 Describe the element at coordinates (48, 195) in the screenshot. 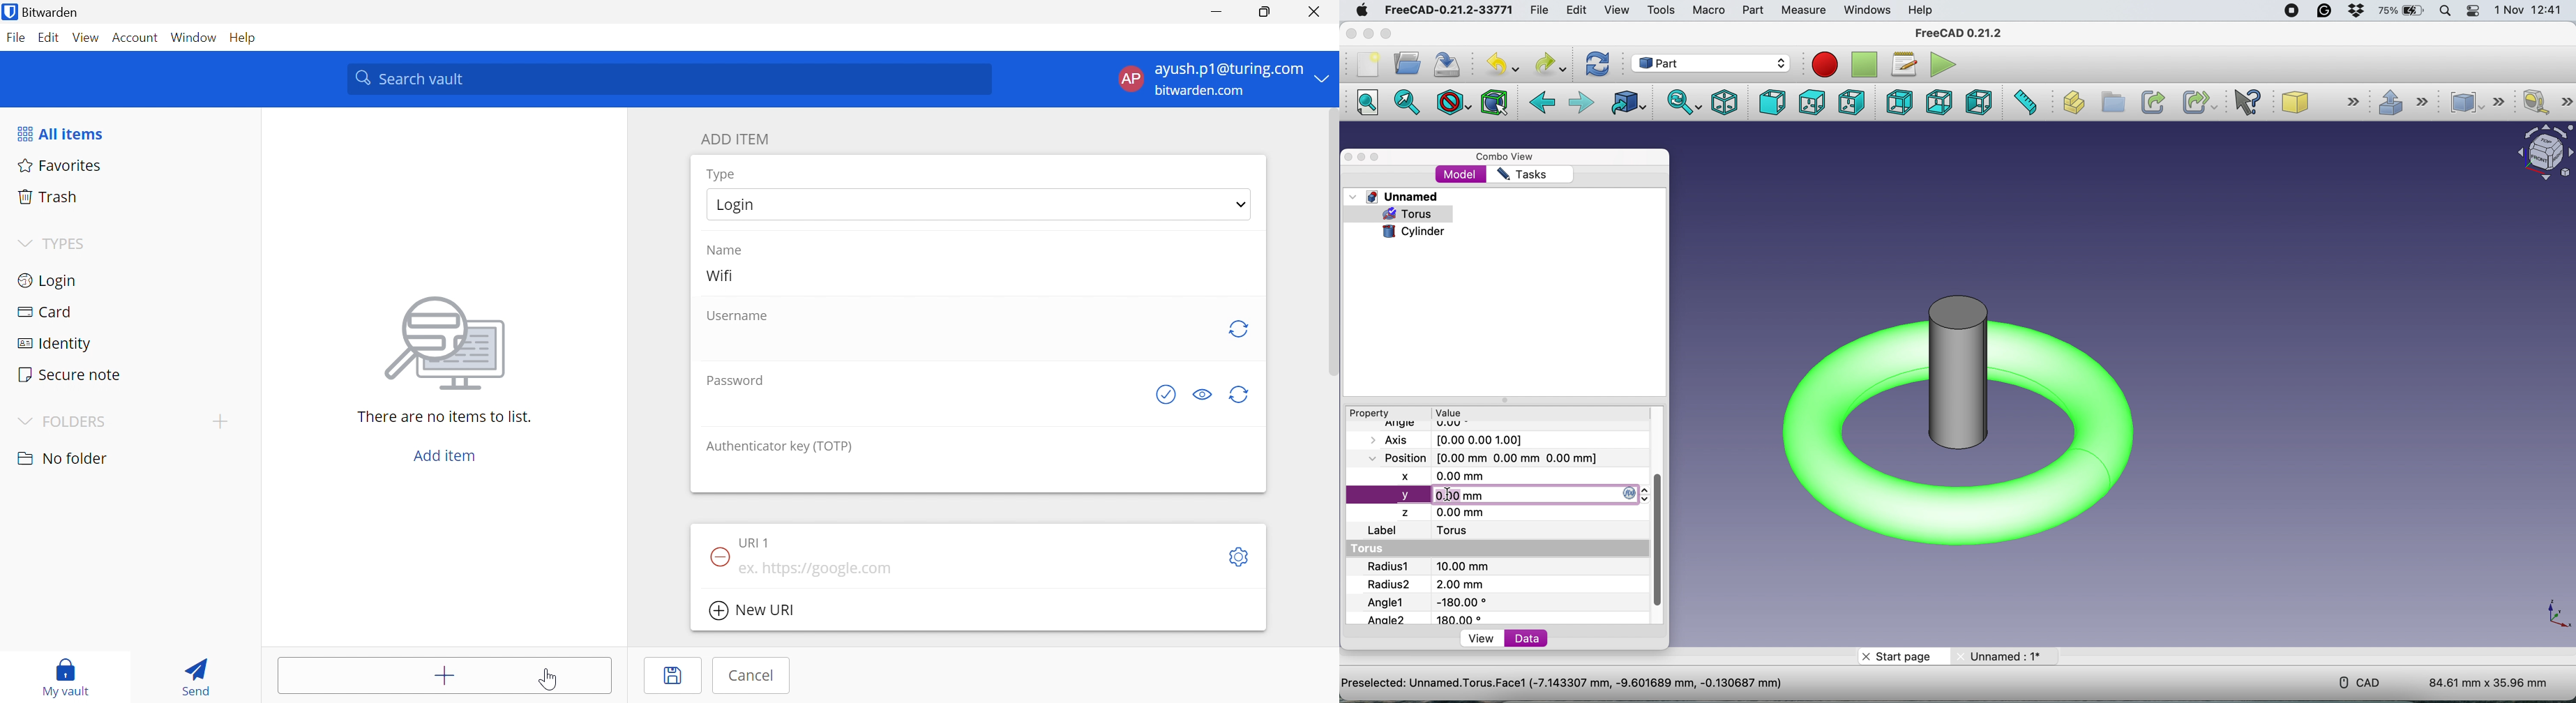

I see `Trash` at that location.